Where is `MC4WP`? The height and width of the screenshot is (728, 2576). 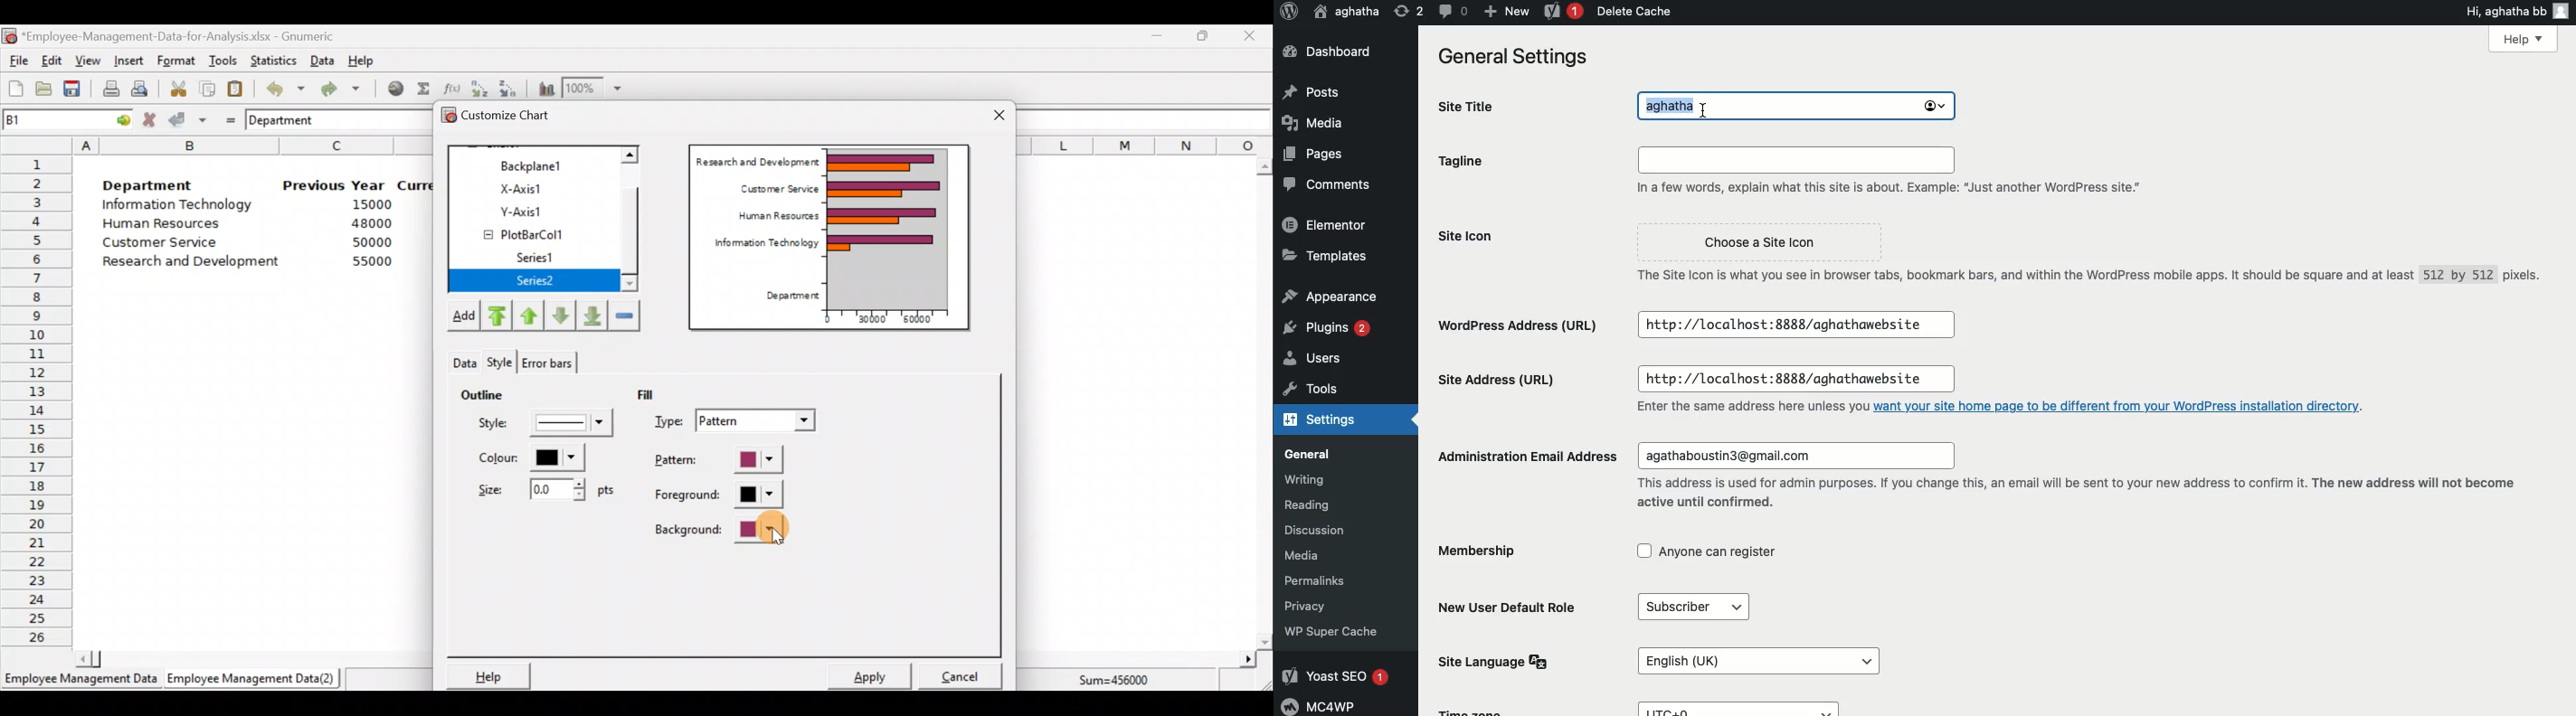
MC4WP is located at coordinates (1321, 706).